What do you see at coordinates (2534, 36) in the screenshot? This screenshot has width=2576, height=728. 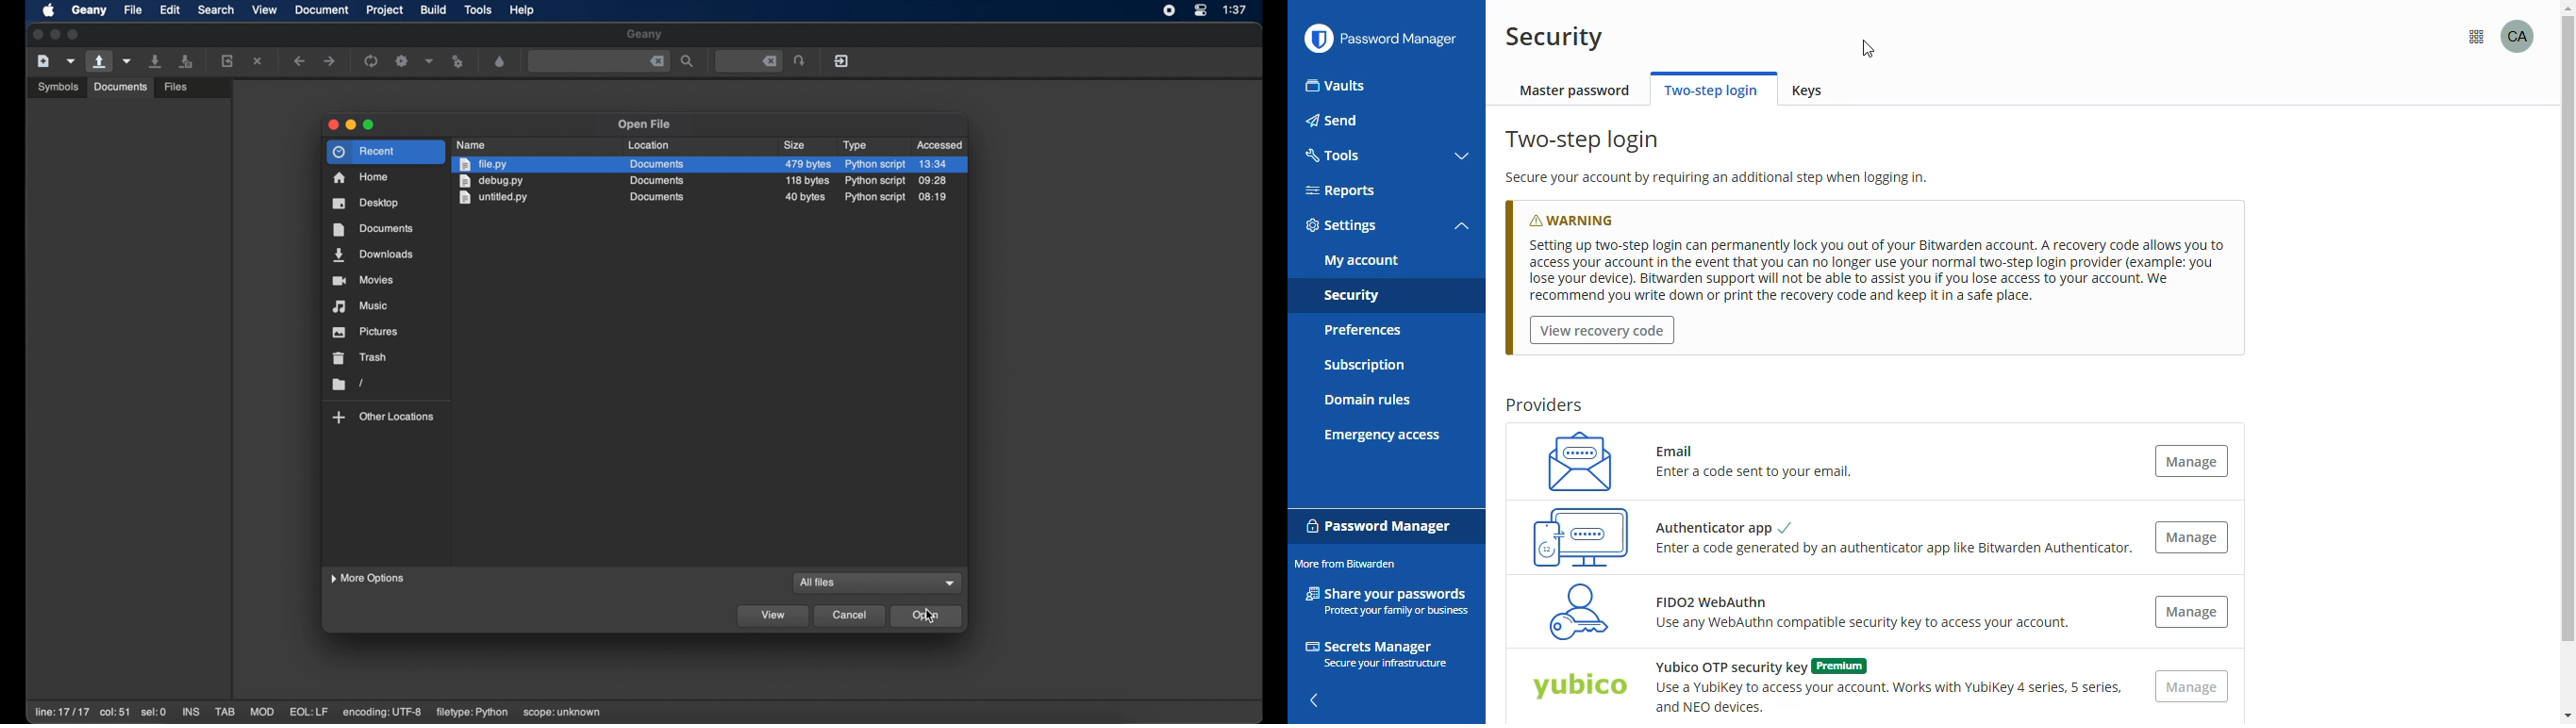 I see `profile` at bounding box center [2534, 36].